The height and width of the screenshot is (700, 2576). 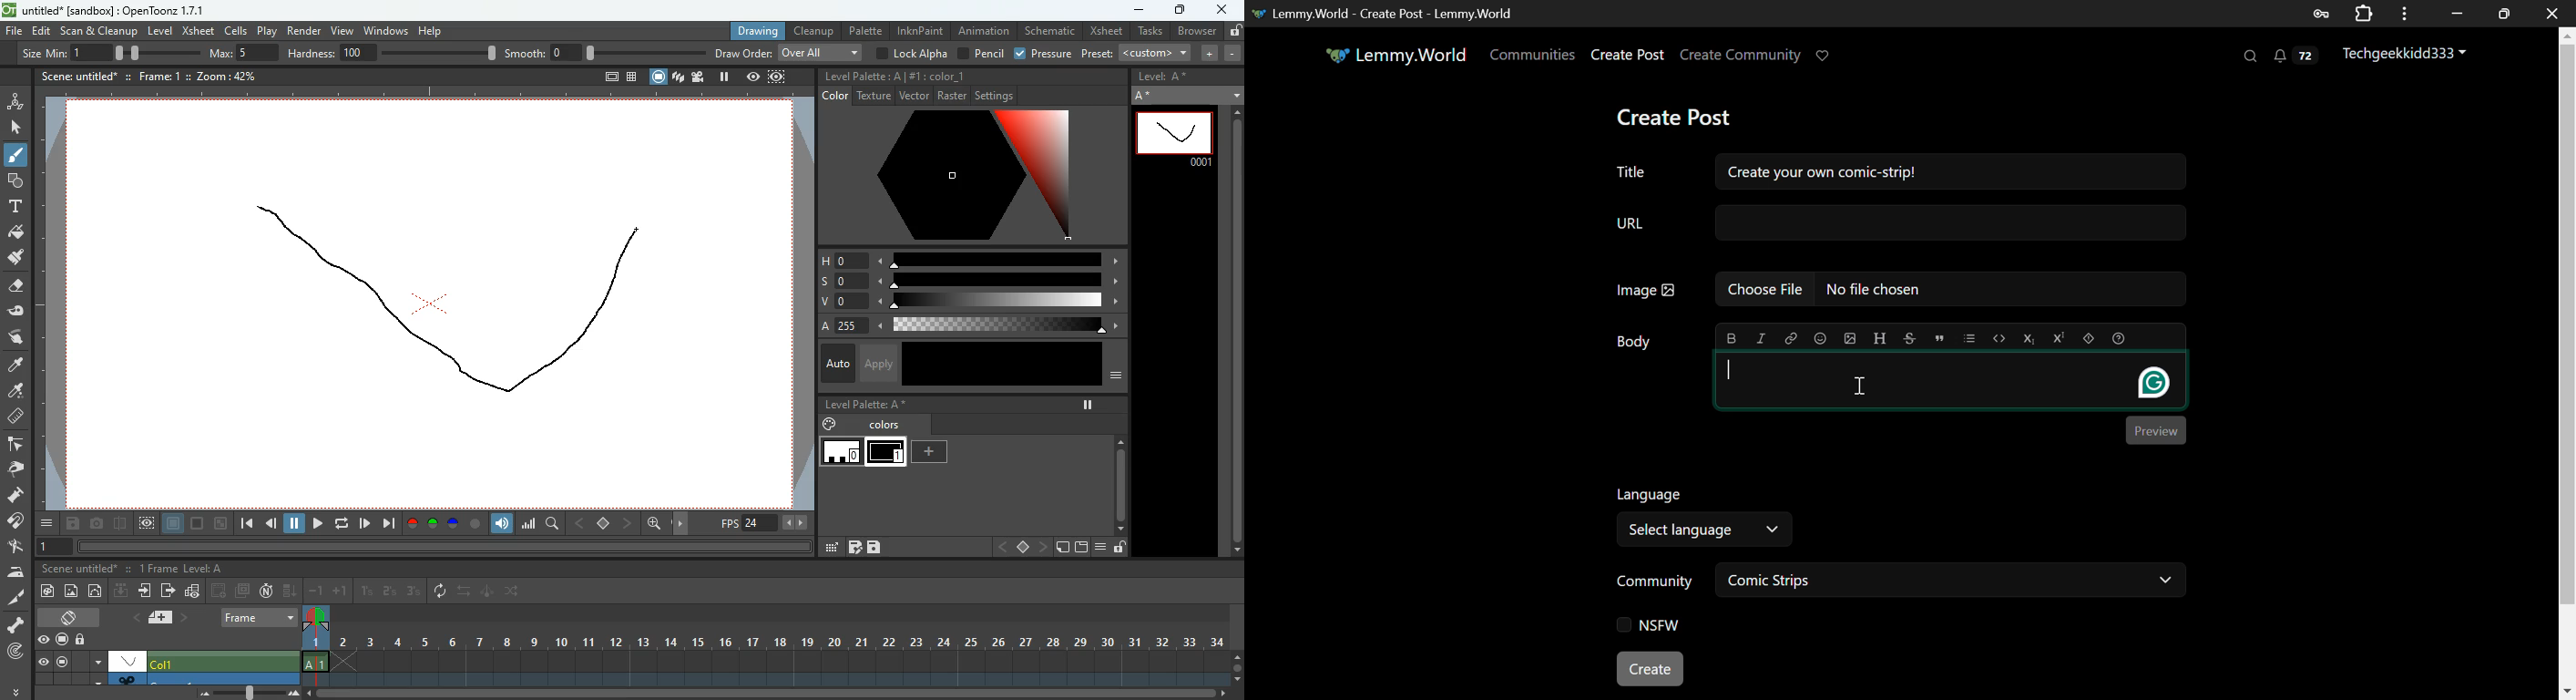 I want to click on Header, so click(x=1881, y=338).